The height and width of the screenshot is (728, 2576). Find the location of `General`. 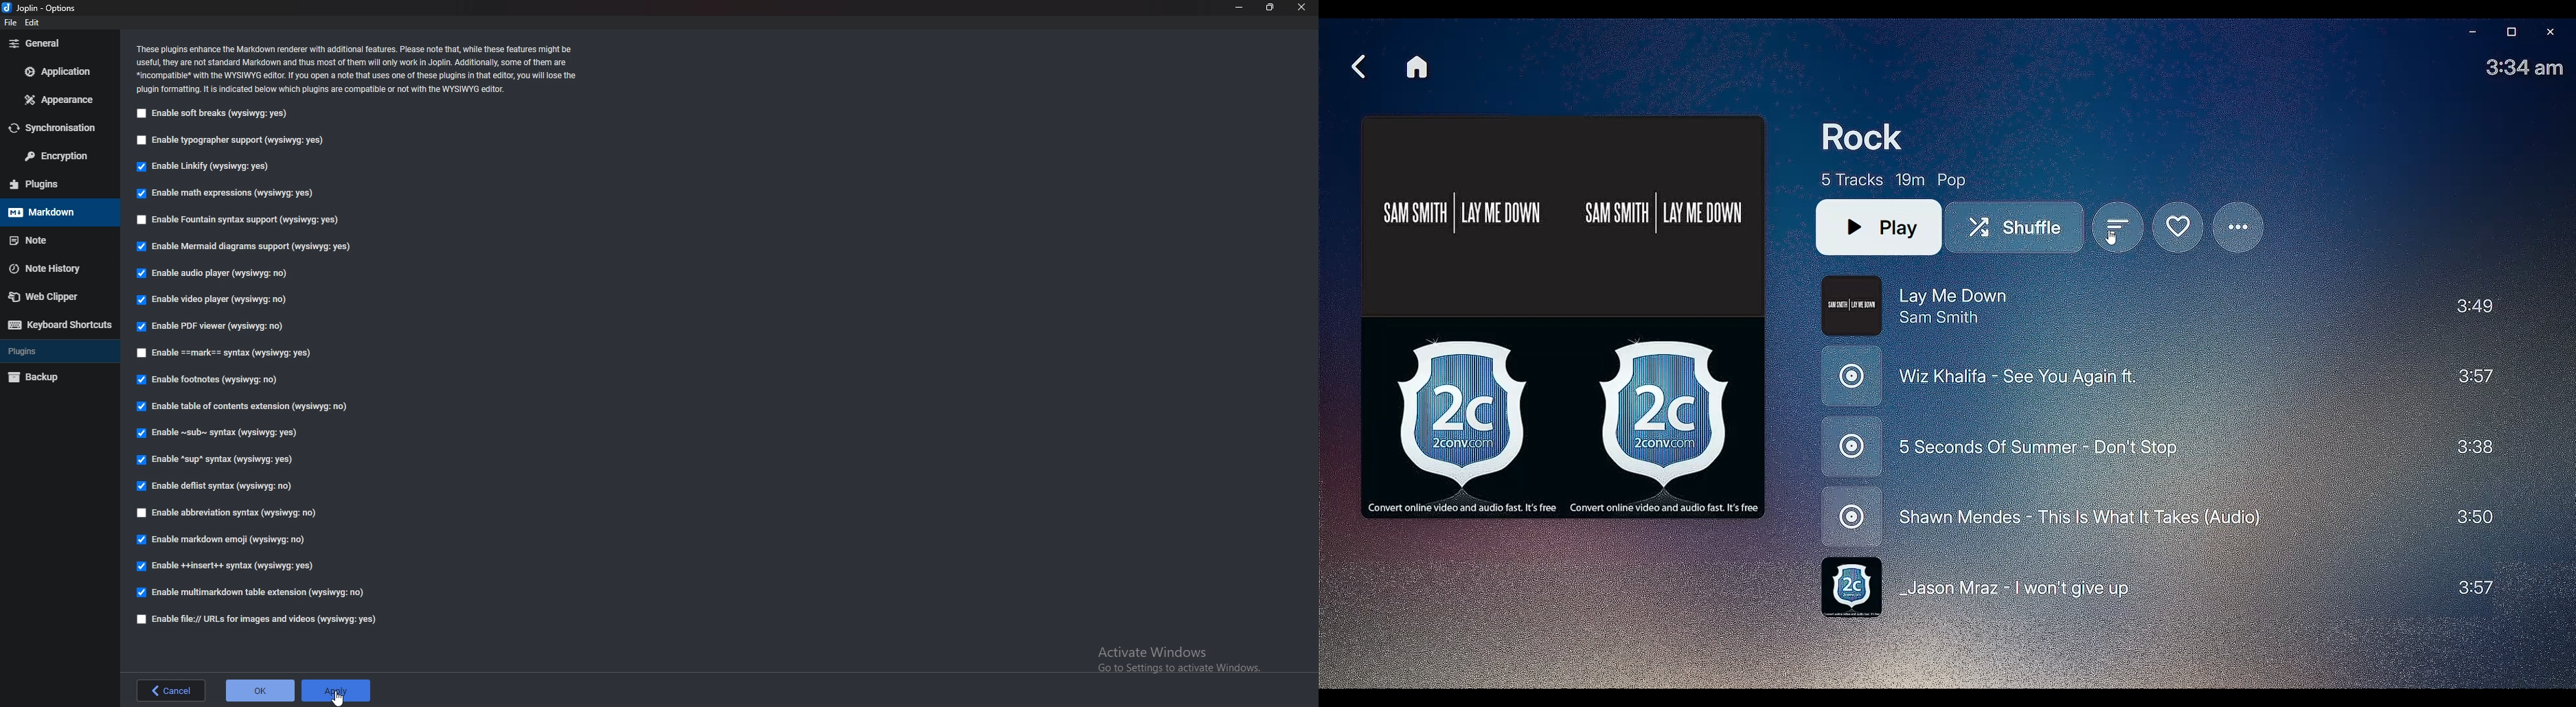

General is located at coordinates (58, 43).